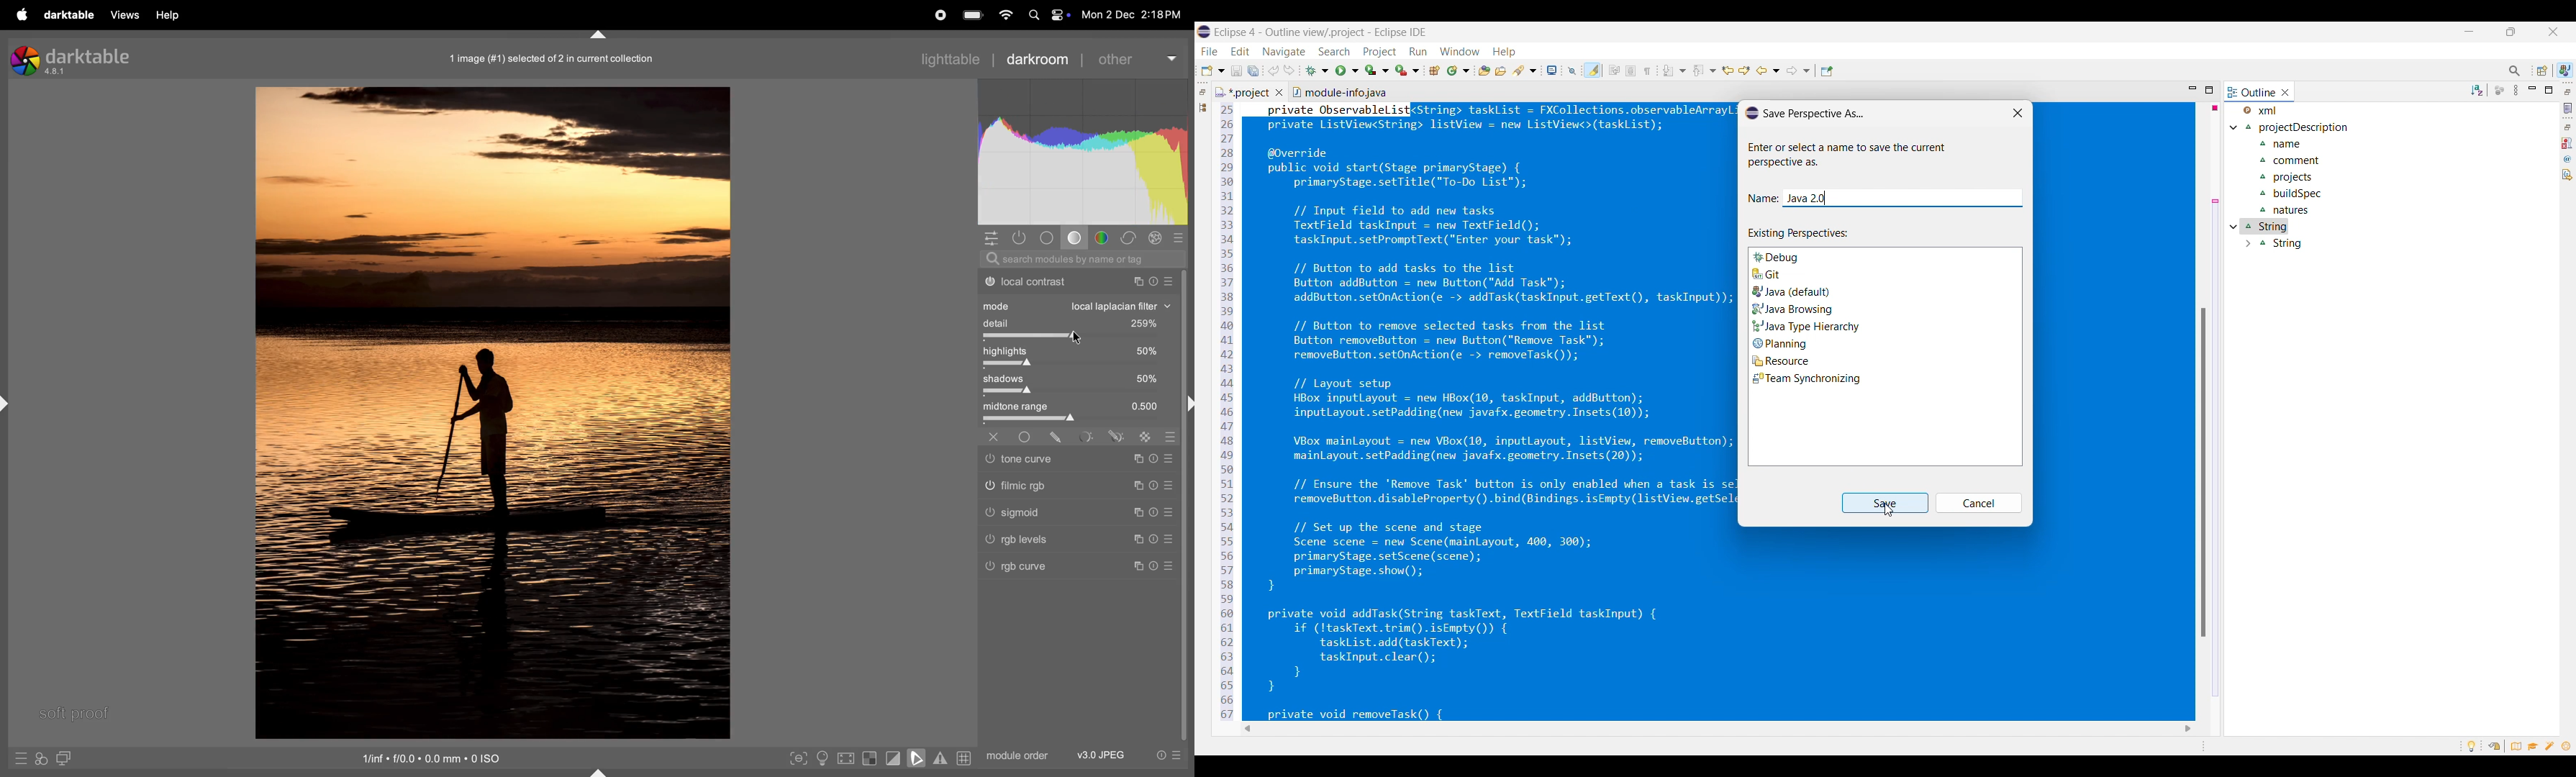 This screenshot has height=784, width=2576. I want to click on sign , so click(1138, 538).